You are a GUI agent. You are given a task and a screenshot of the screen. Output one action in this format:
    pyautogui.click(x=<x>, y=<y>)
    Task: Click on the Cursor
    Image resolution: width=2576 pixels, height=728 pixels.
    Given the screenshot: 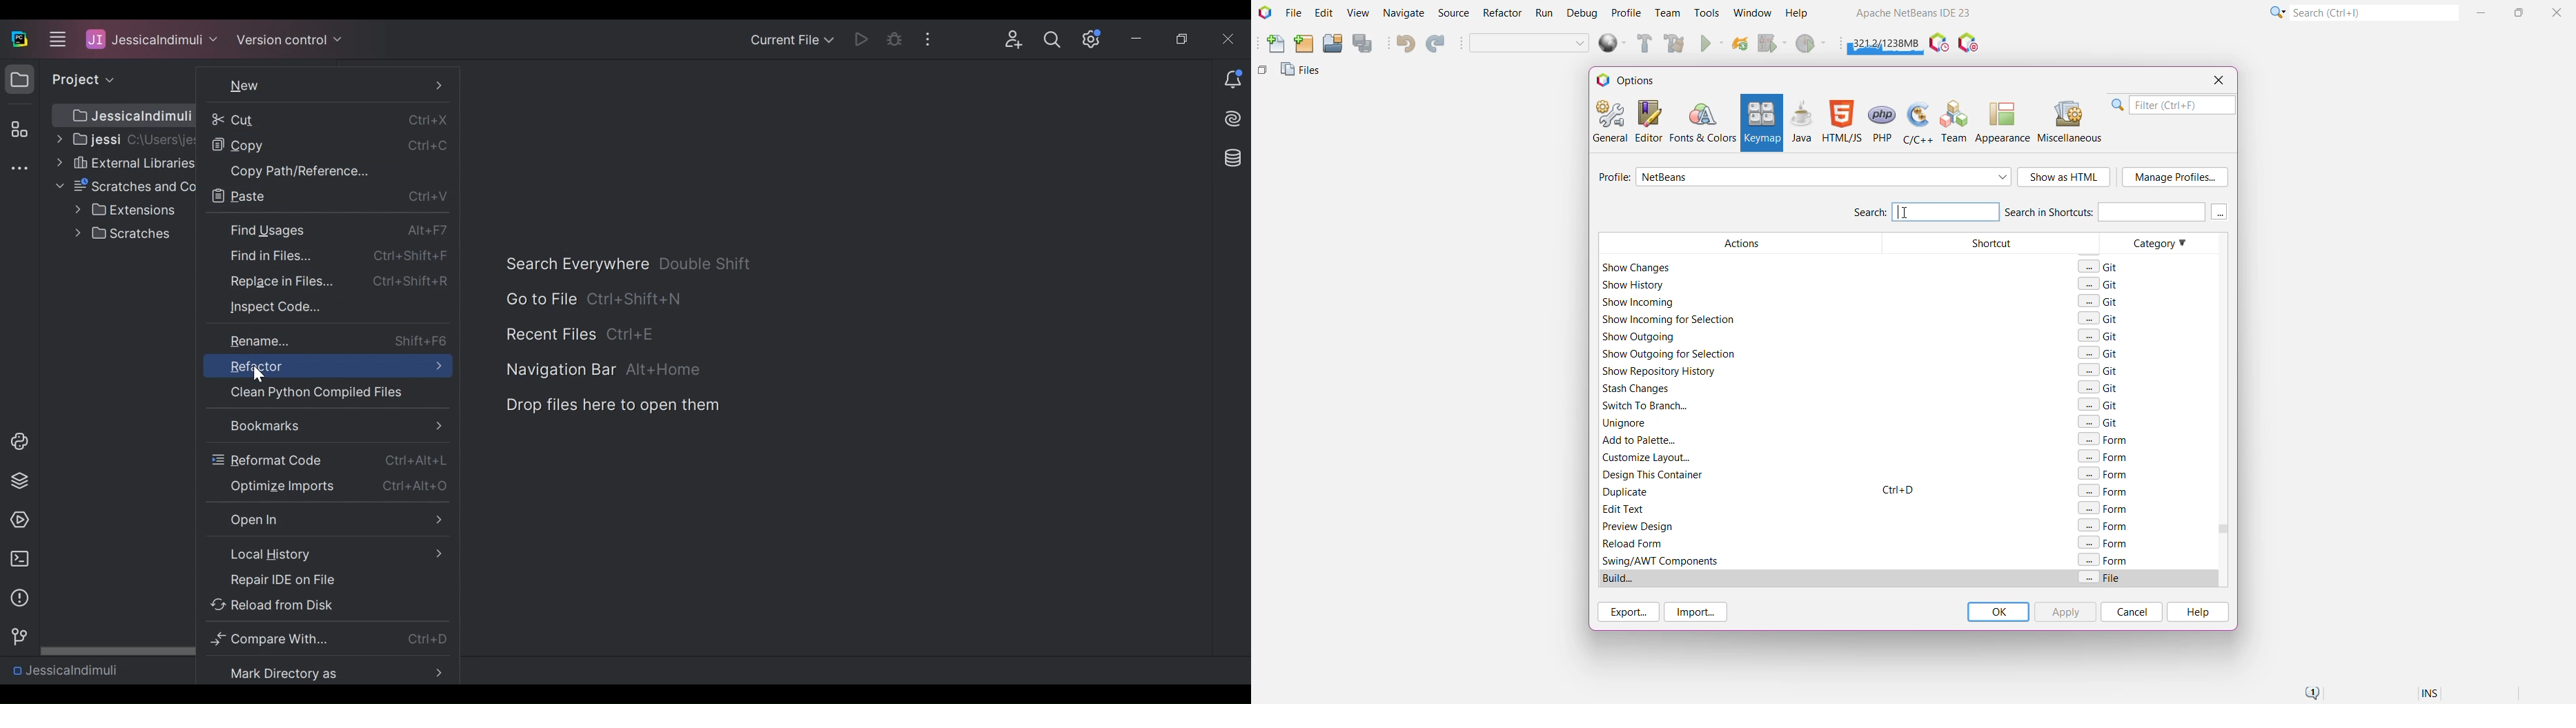 What is the action you would take?
    pyautogui.click(x=258, y=374)
    